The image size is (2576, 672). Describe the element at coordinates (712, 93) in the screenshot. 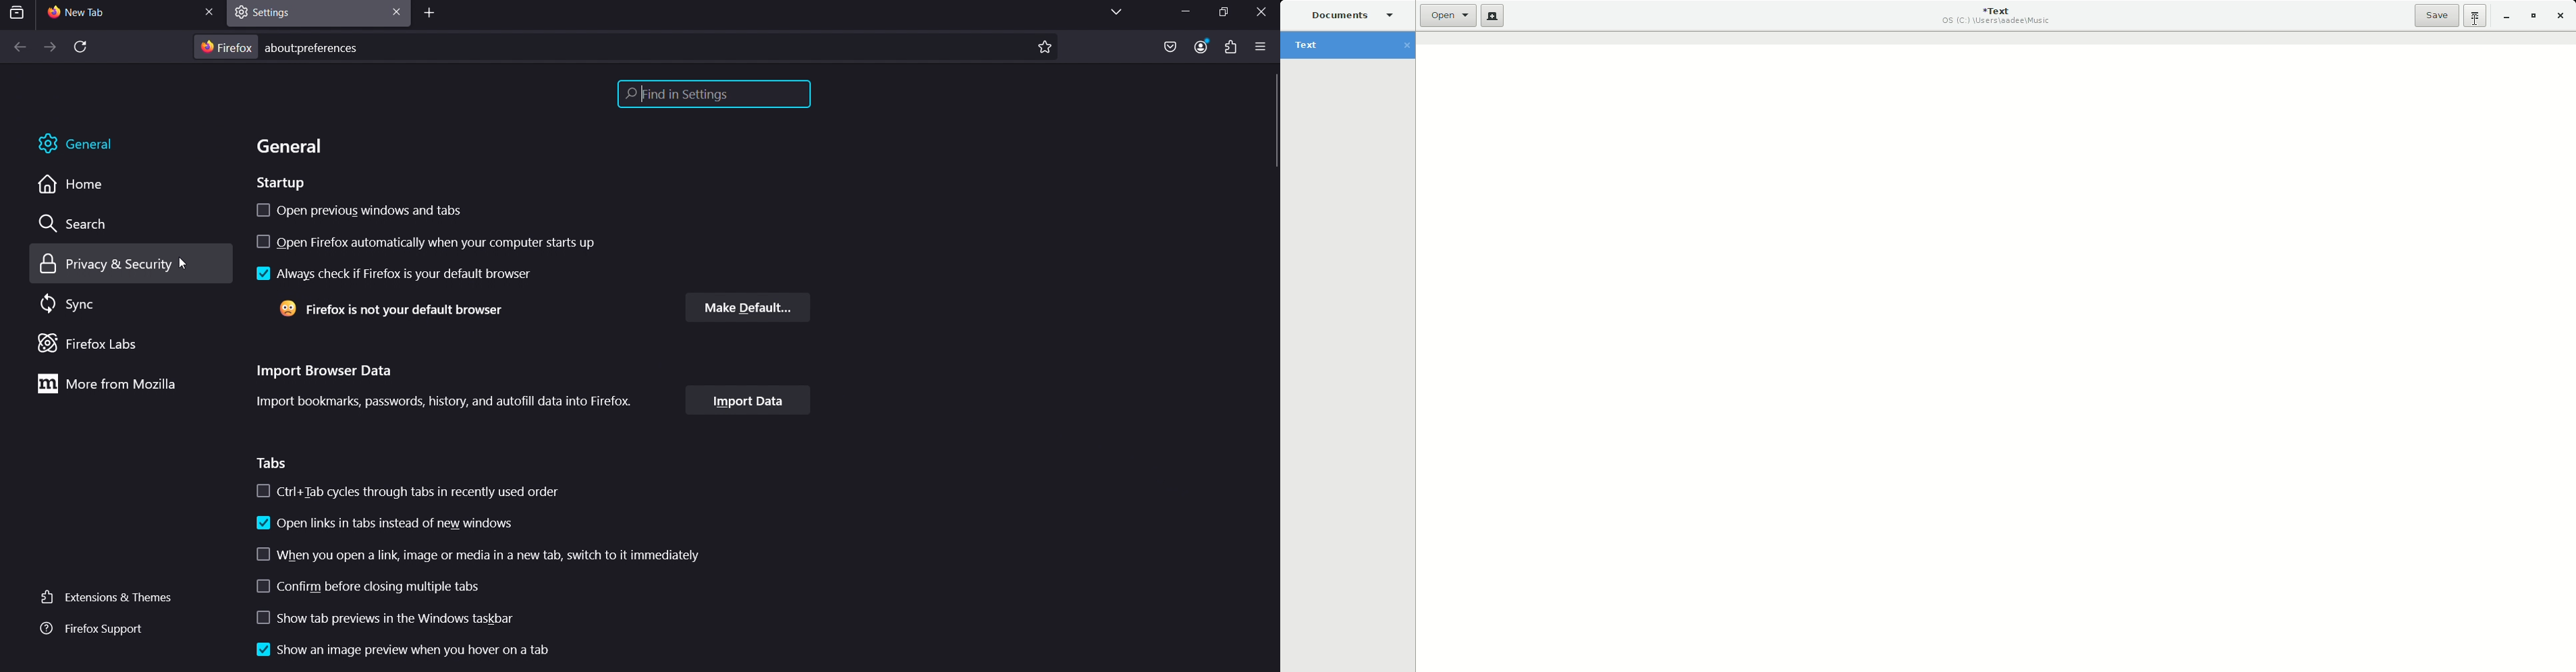

I see `find in settings` at that location.